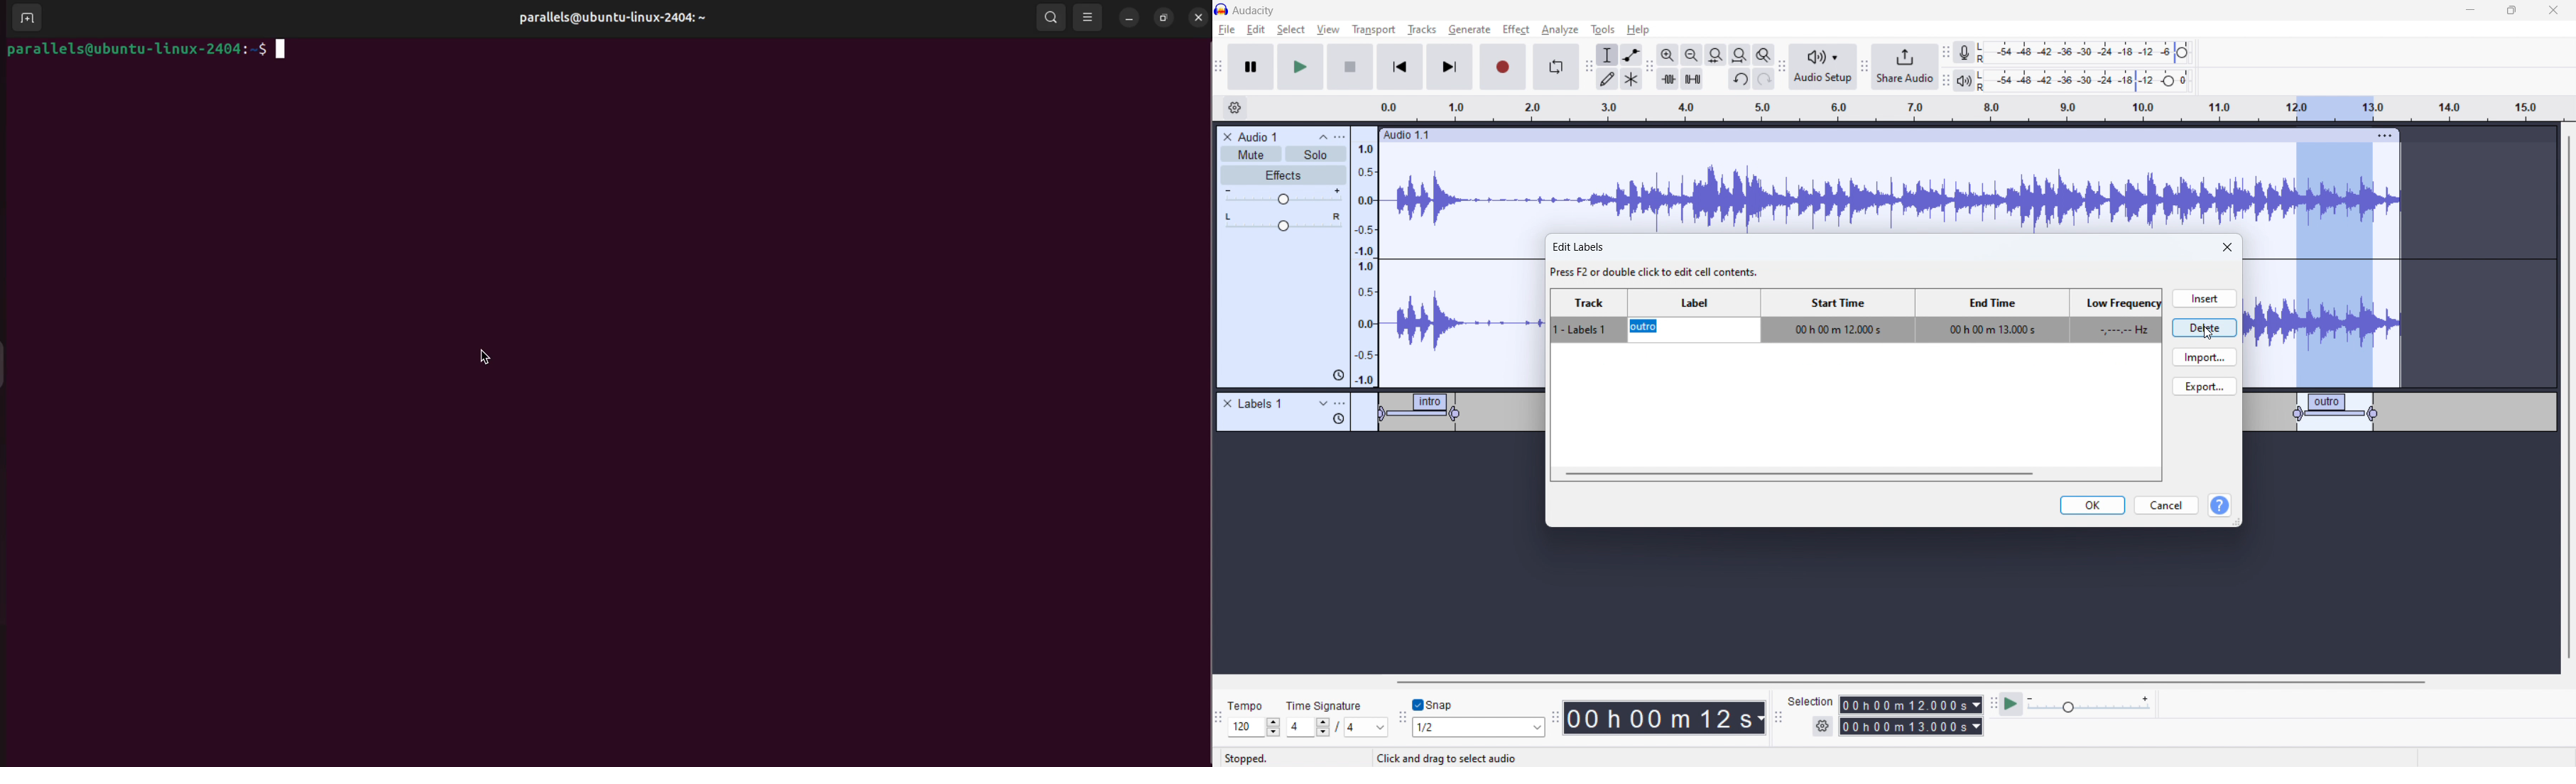  I want to click on start time, so click(1837, 316).